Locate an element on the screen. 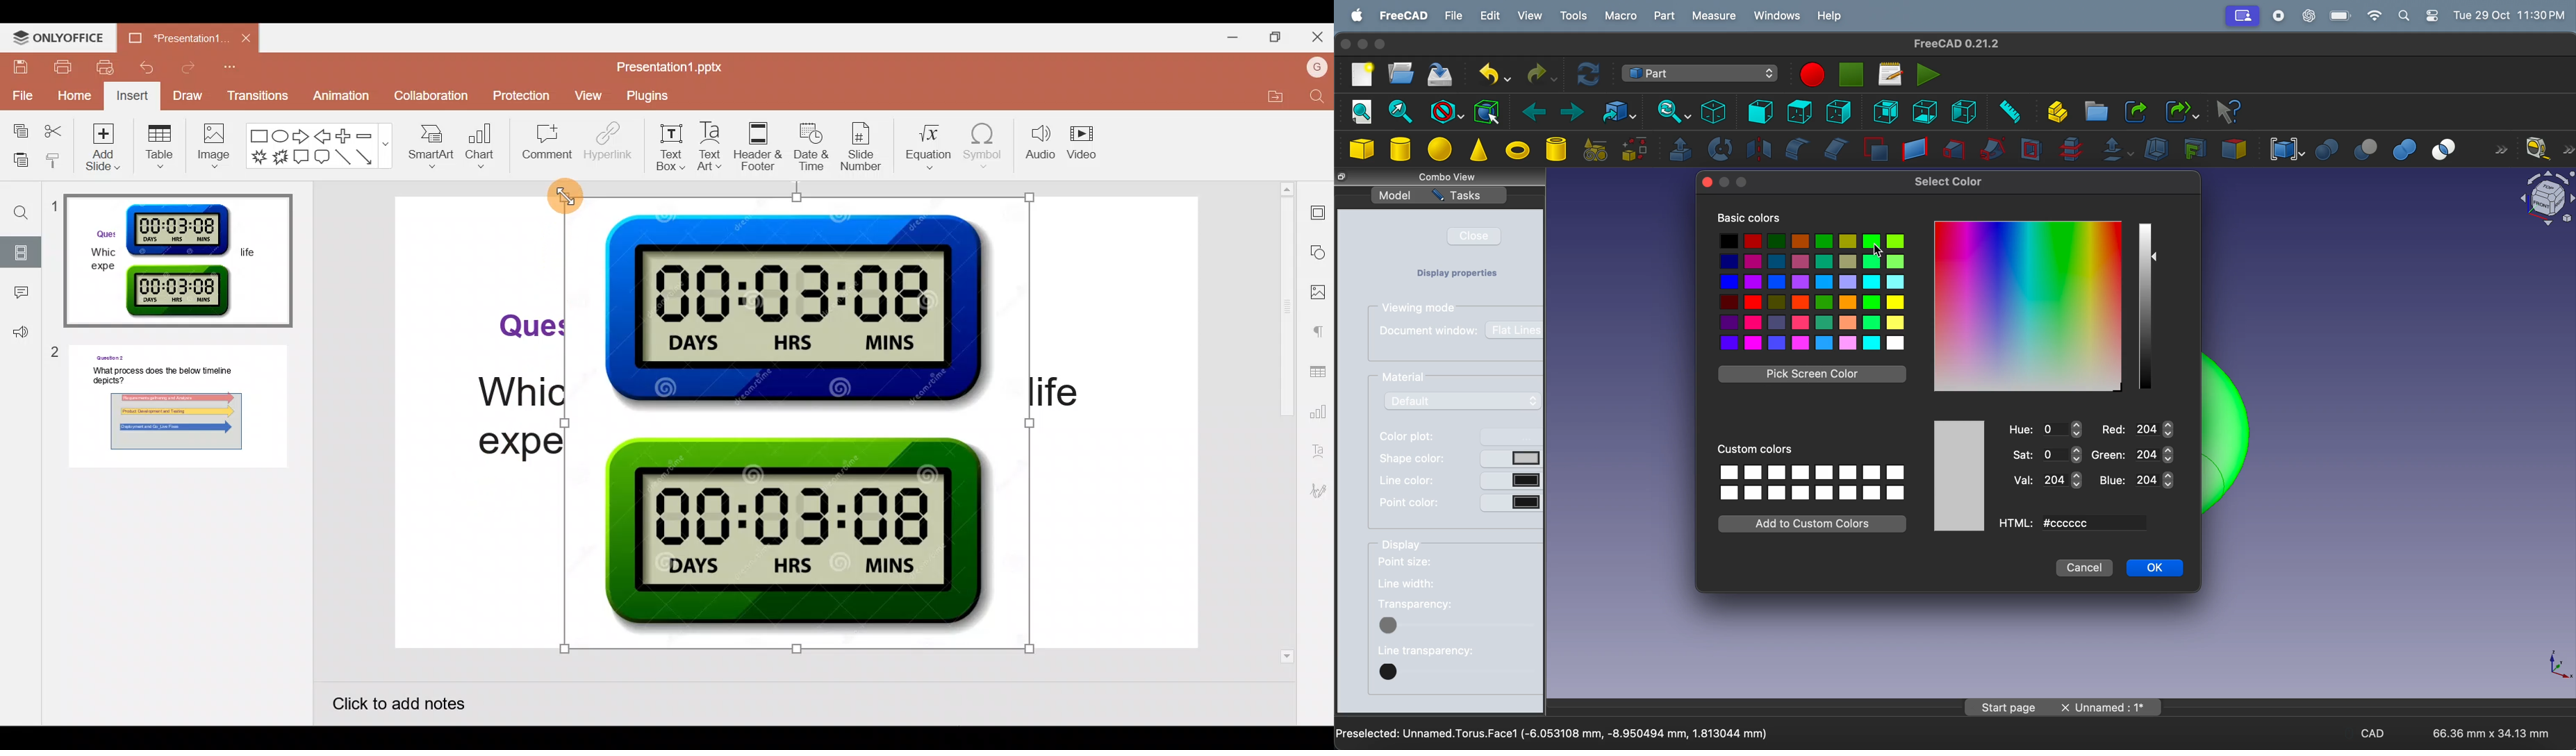 The image size is (2576, 756). create folder is located at coordinates (2096, 111).